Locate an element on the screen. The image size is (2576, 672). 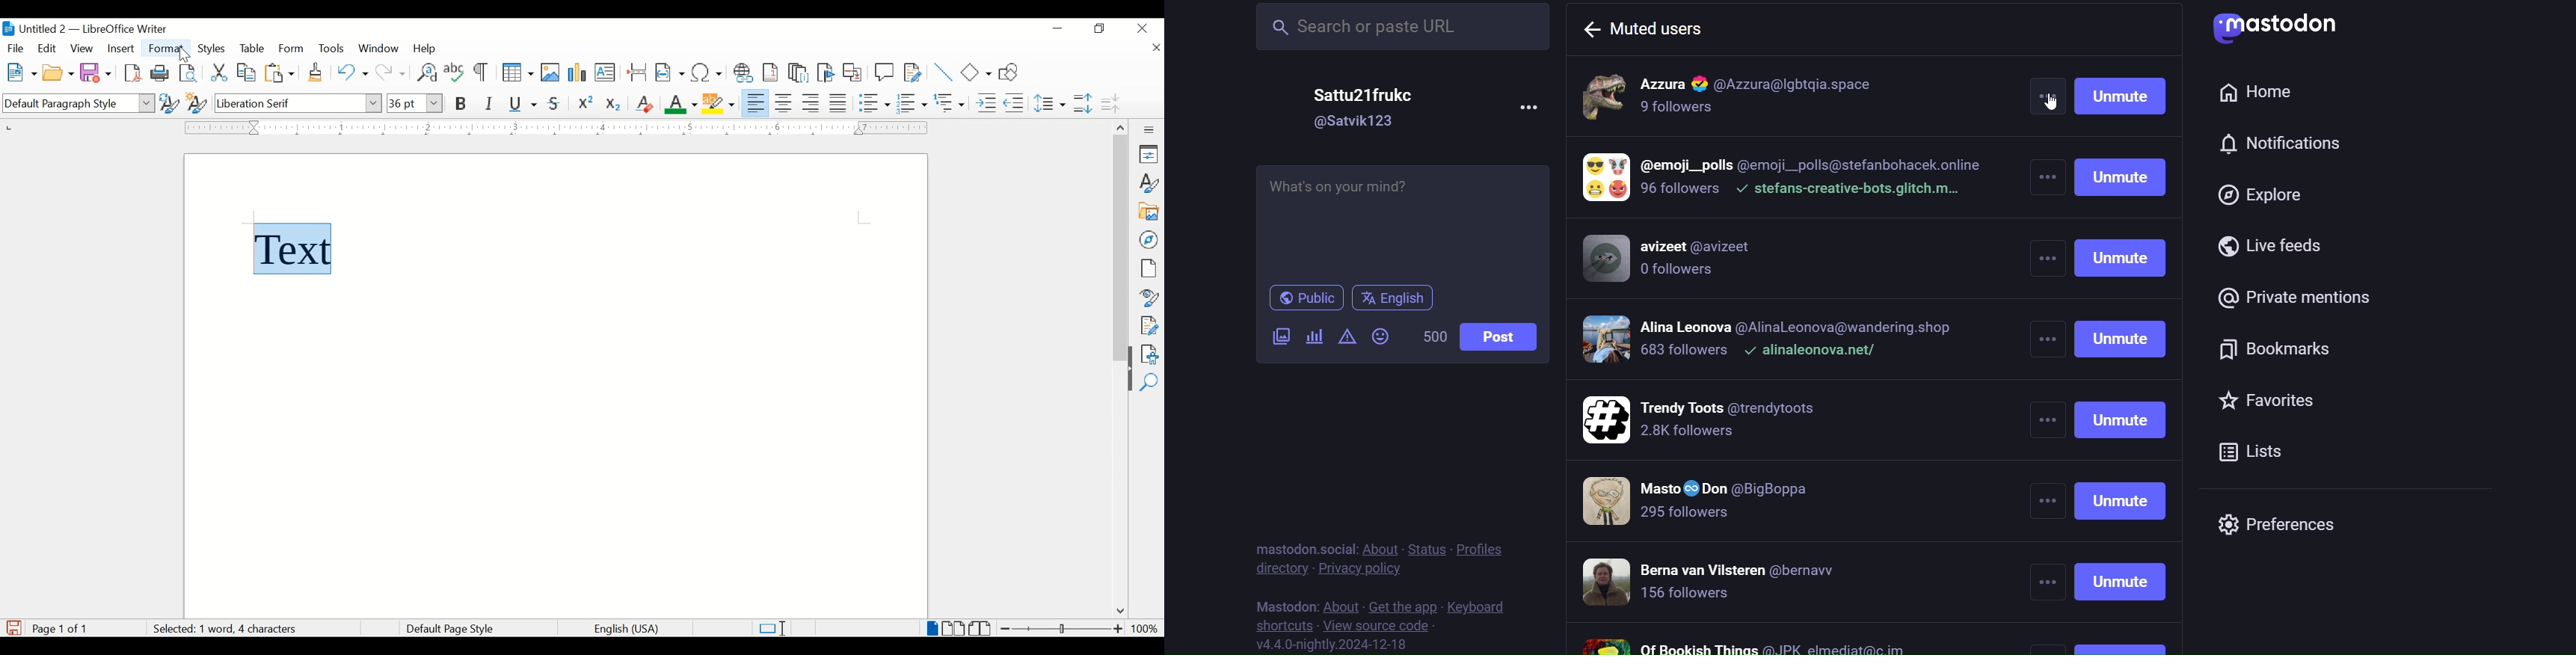
profiles is located at coordinates (1480, 550).